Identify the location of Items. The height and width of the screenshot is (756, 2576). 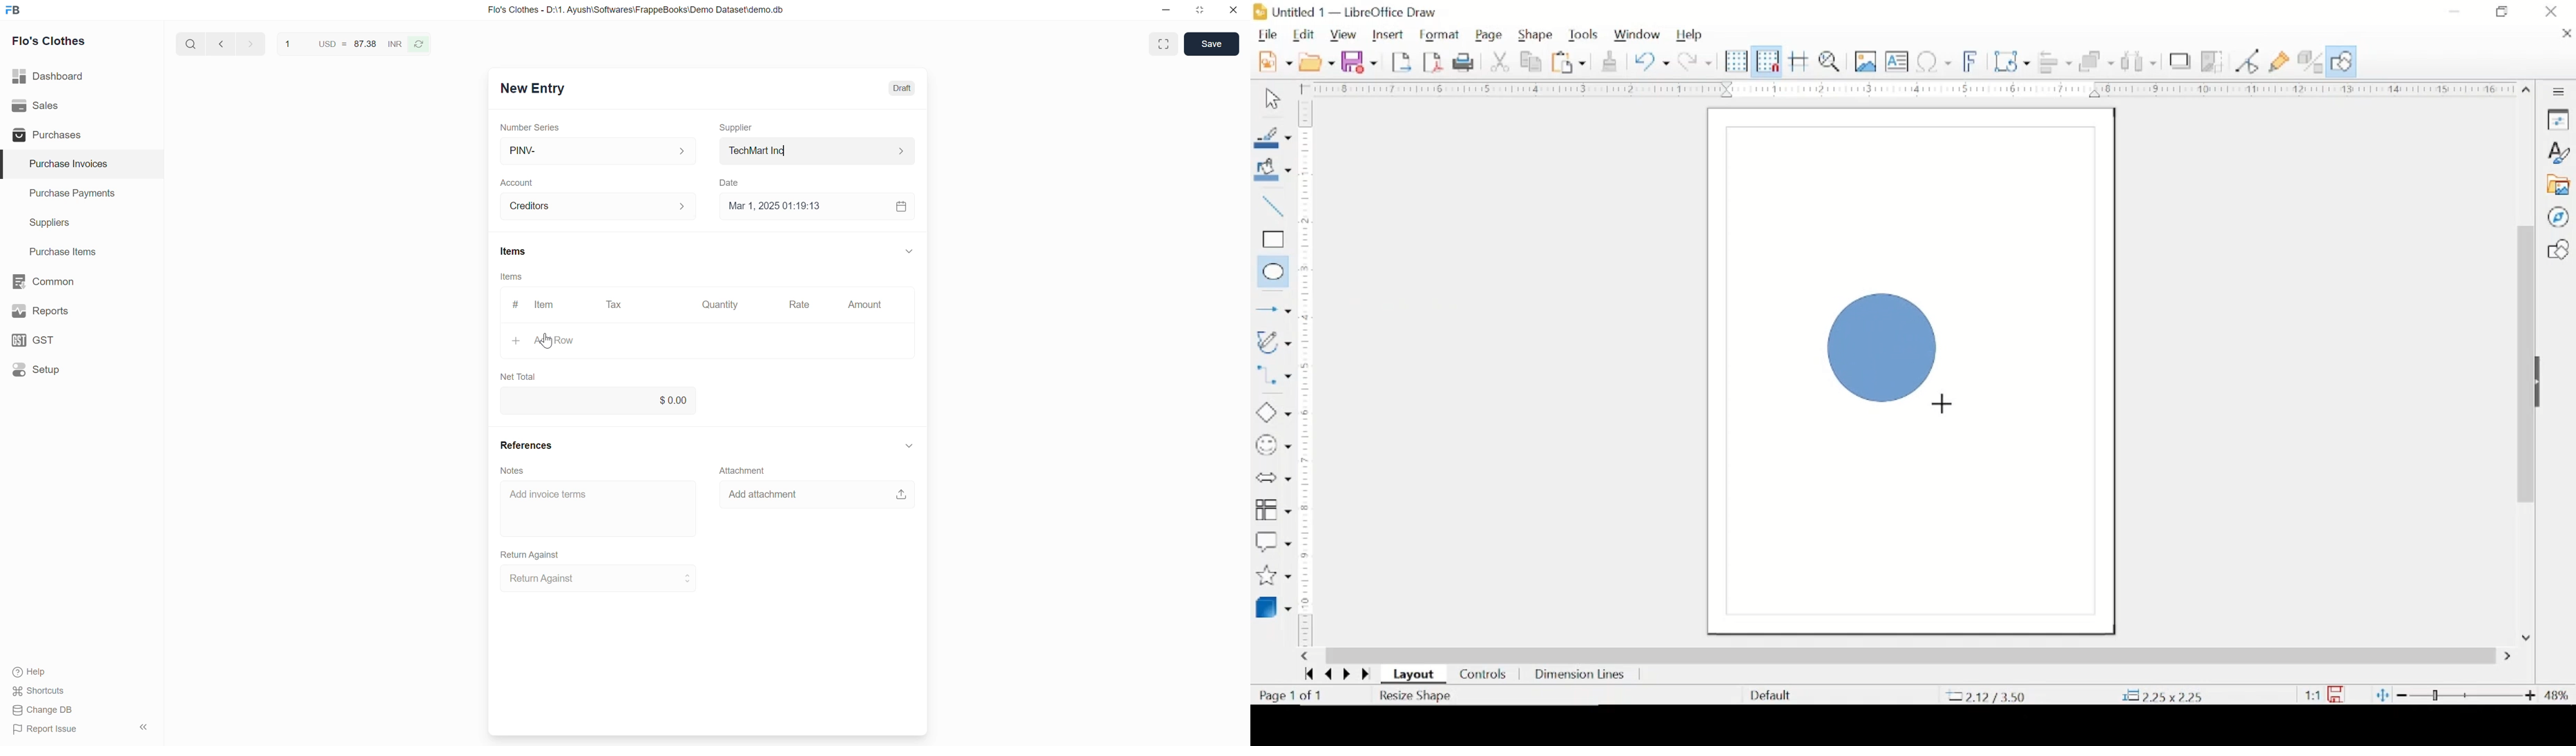
(513, 251).